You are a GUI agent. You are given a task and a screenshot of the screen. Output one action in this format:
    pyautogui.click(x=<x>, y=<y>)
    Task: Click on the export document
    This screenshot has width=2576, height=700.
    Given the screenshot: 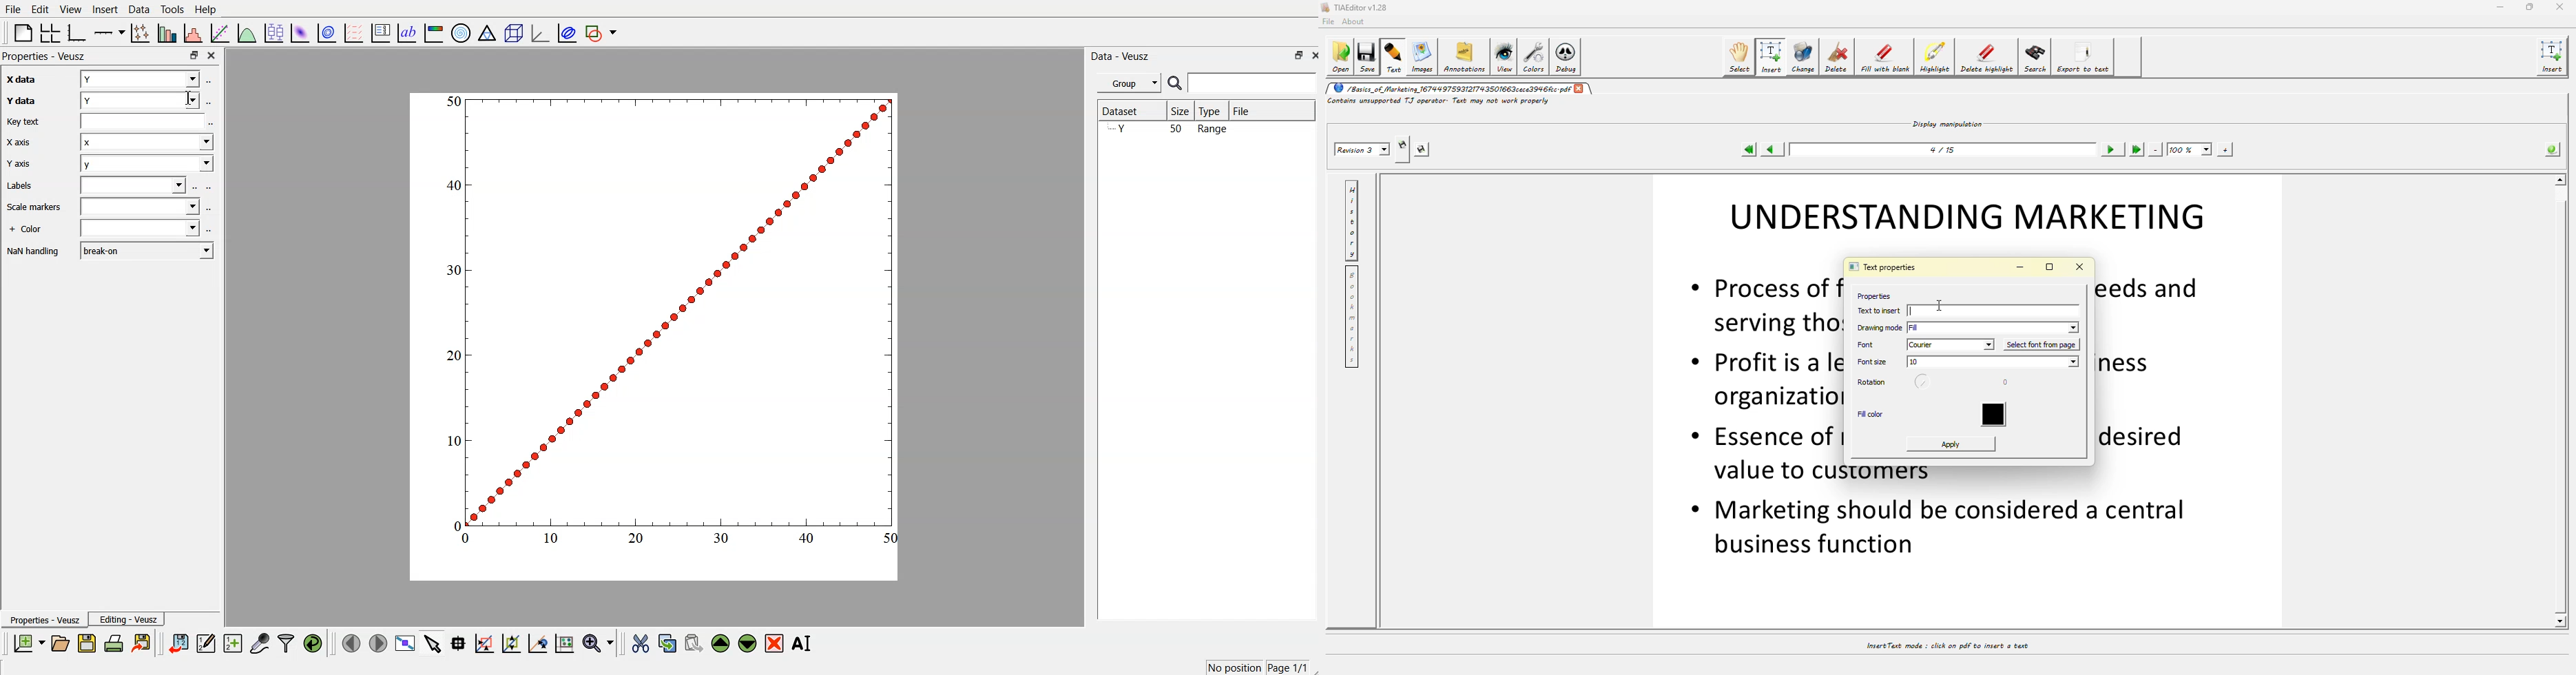 What is the action you would take?
    pyautogui.click(x=142, y=644)
    